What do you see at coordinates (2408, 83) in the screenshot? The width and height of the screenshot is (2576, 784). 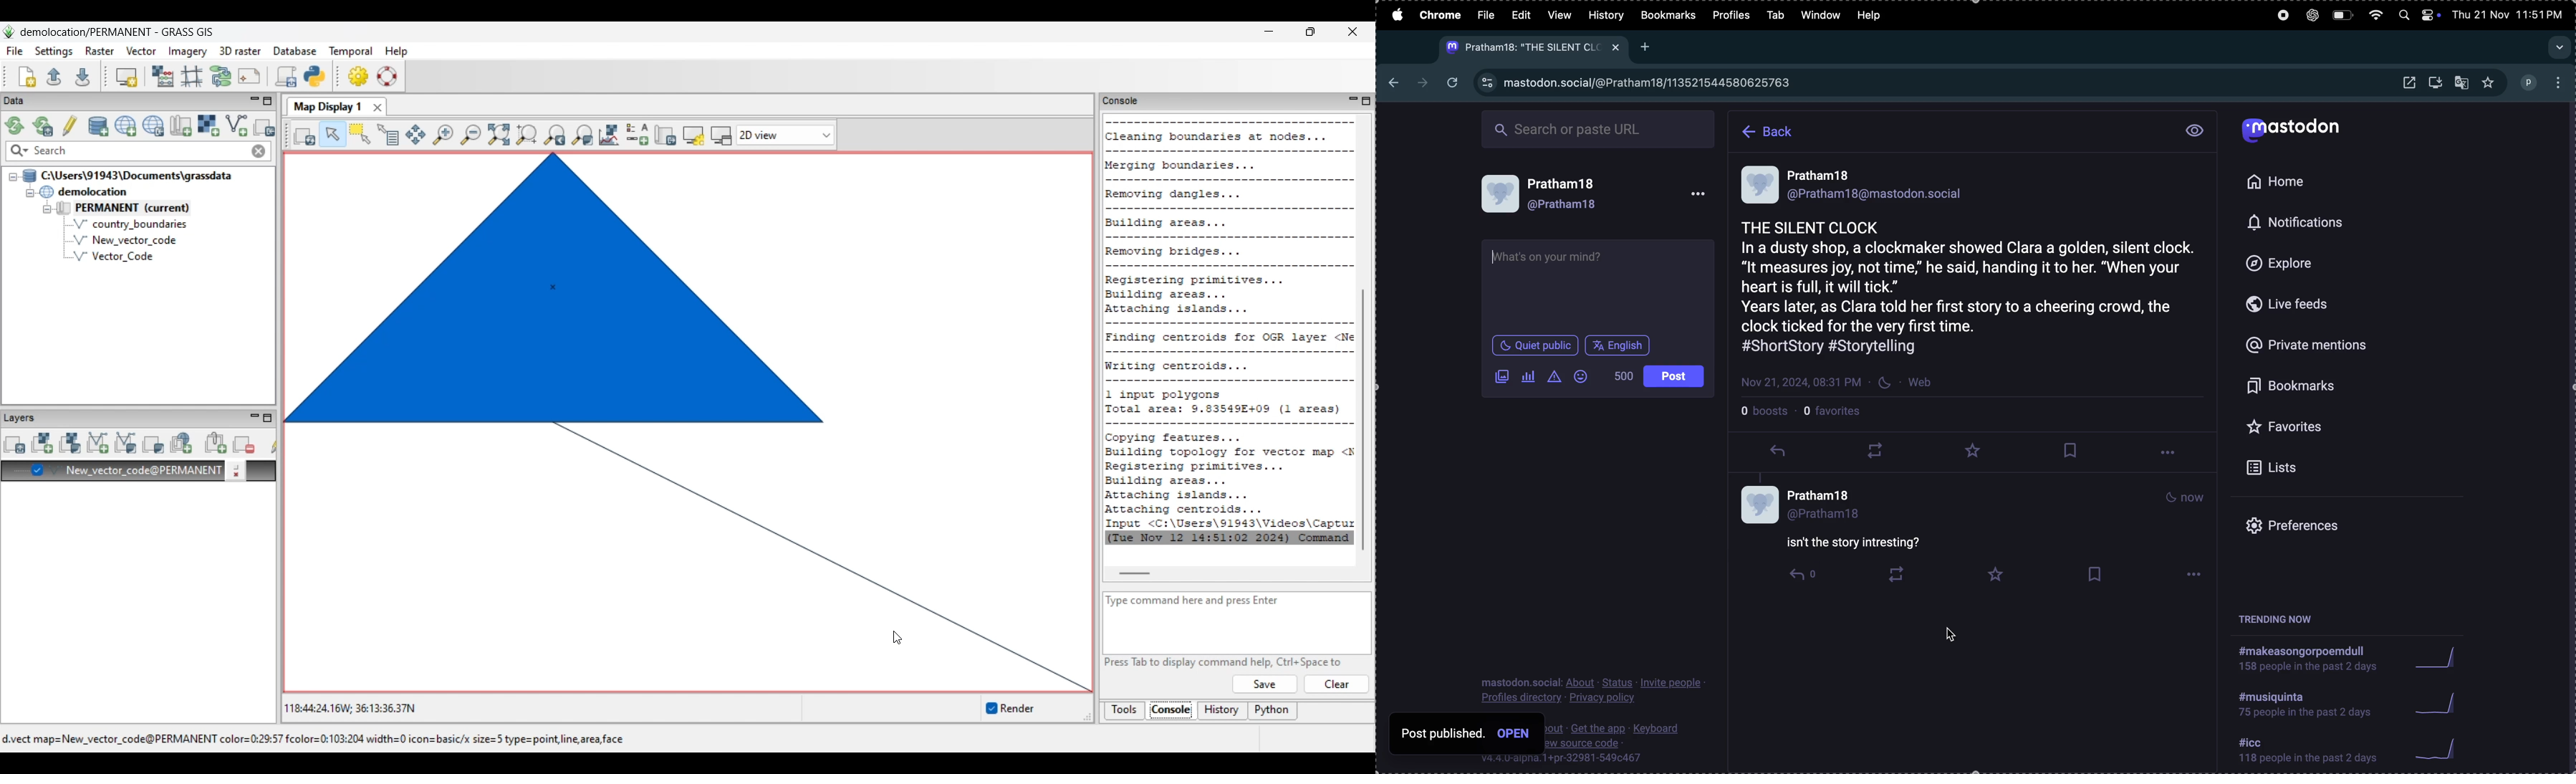 I see `open window` at bounding box center [2408, 83].